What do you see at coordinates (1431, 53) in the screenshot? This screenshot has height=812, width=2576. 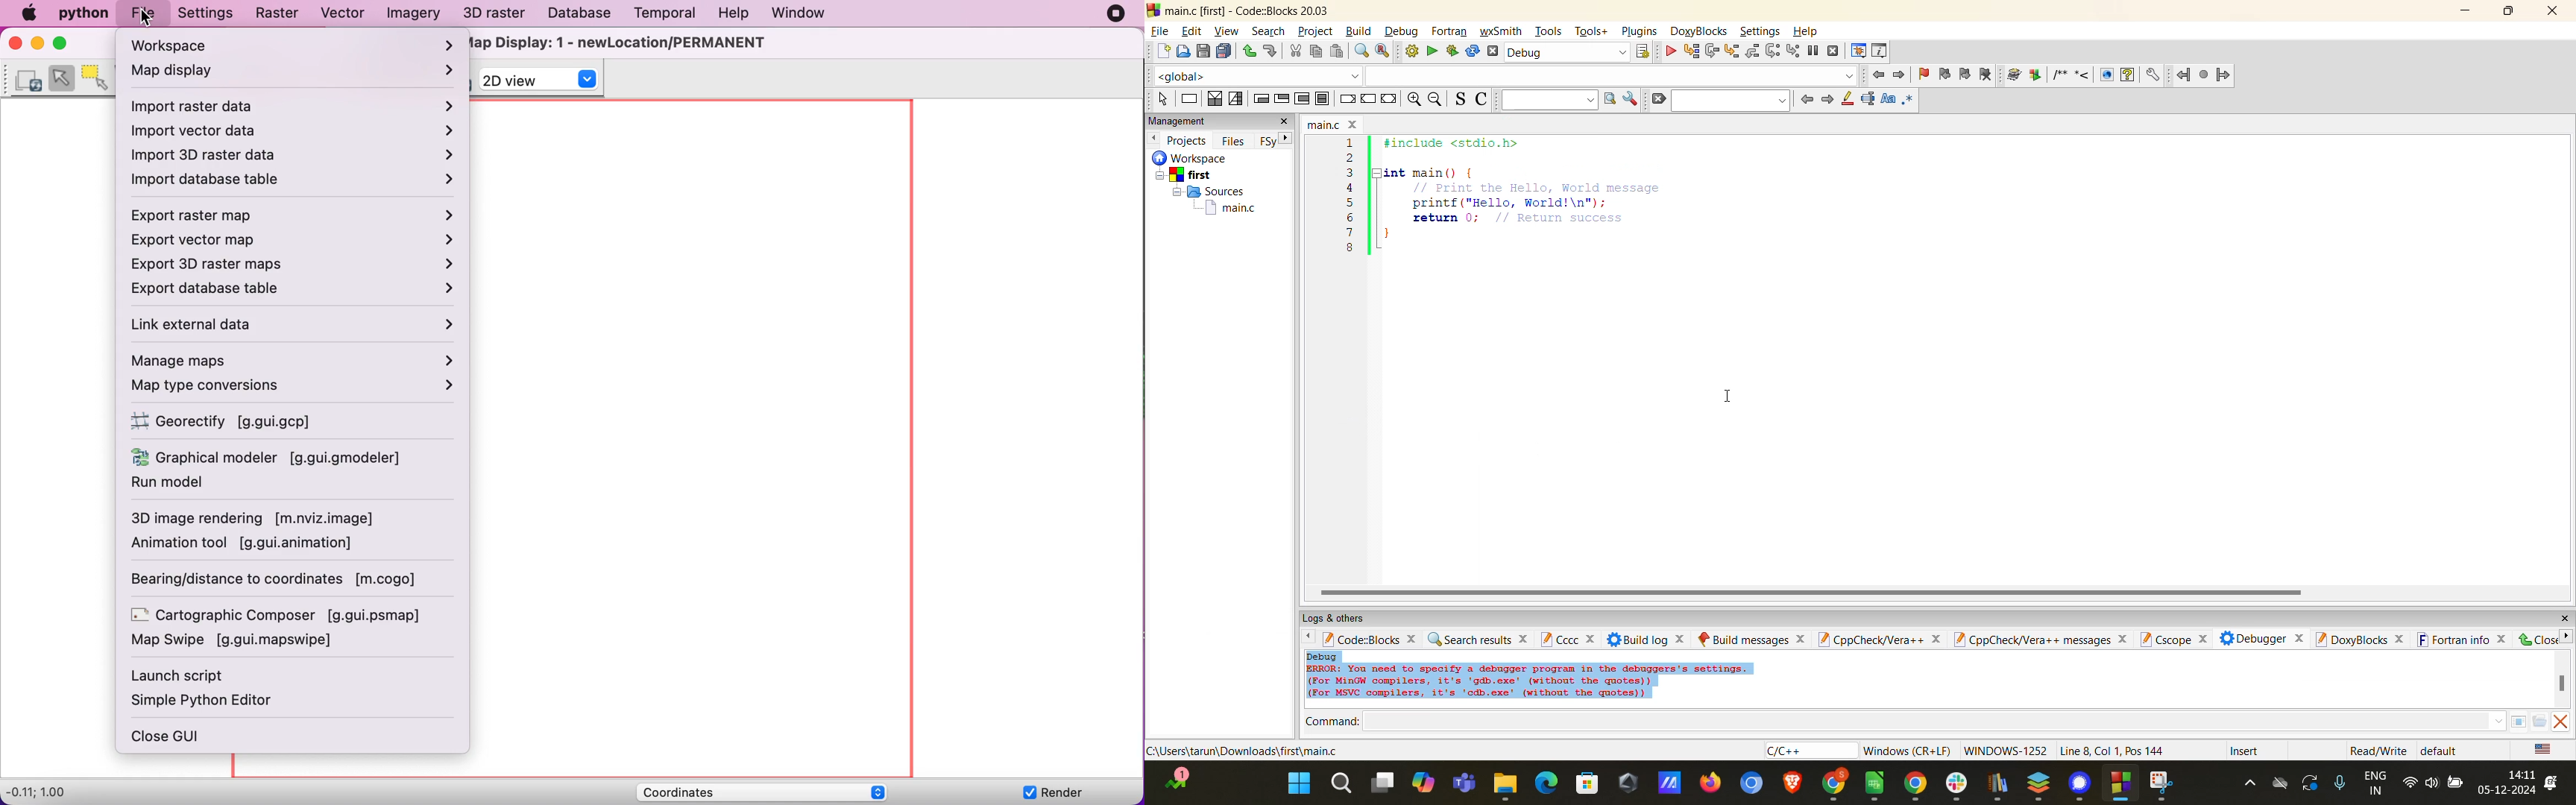 I see `run` at bounding box center [1431, 53].